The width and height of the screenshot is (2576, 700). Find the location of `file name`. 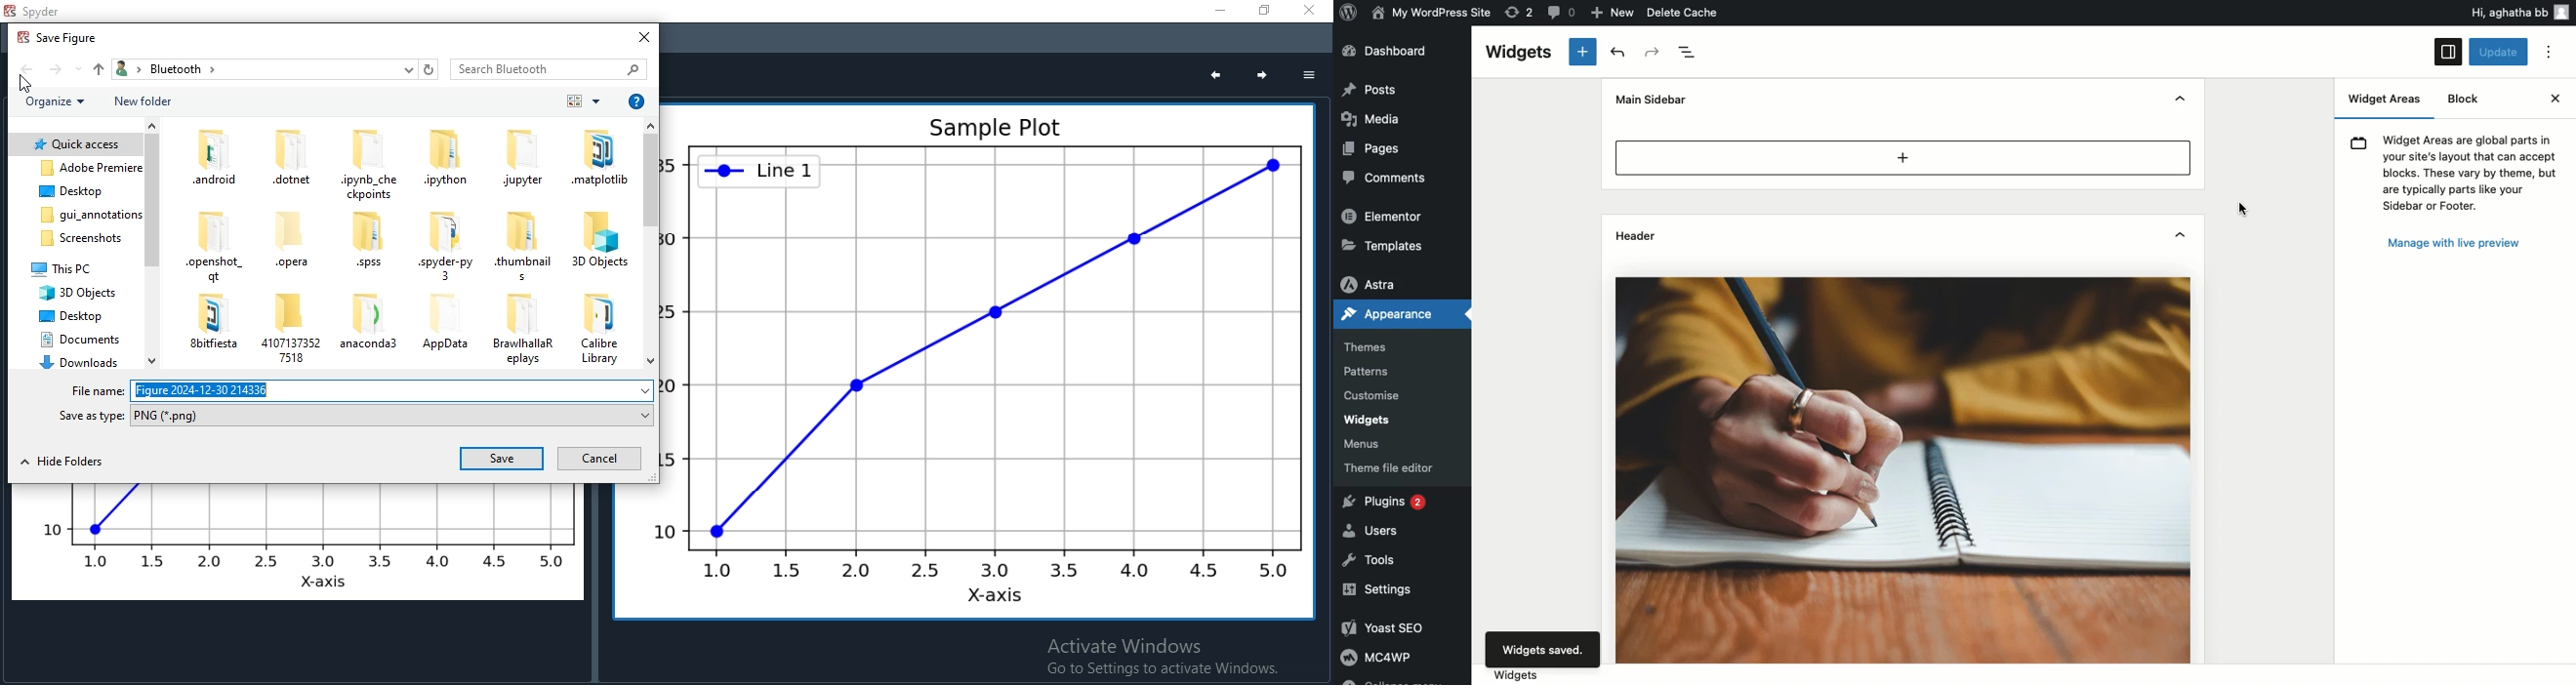

file name is located at coordinates (353, 390).